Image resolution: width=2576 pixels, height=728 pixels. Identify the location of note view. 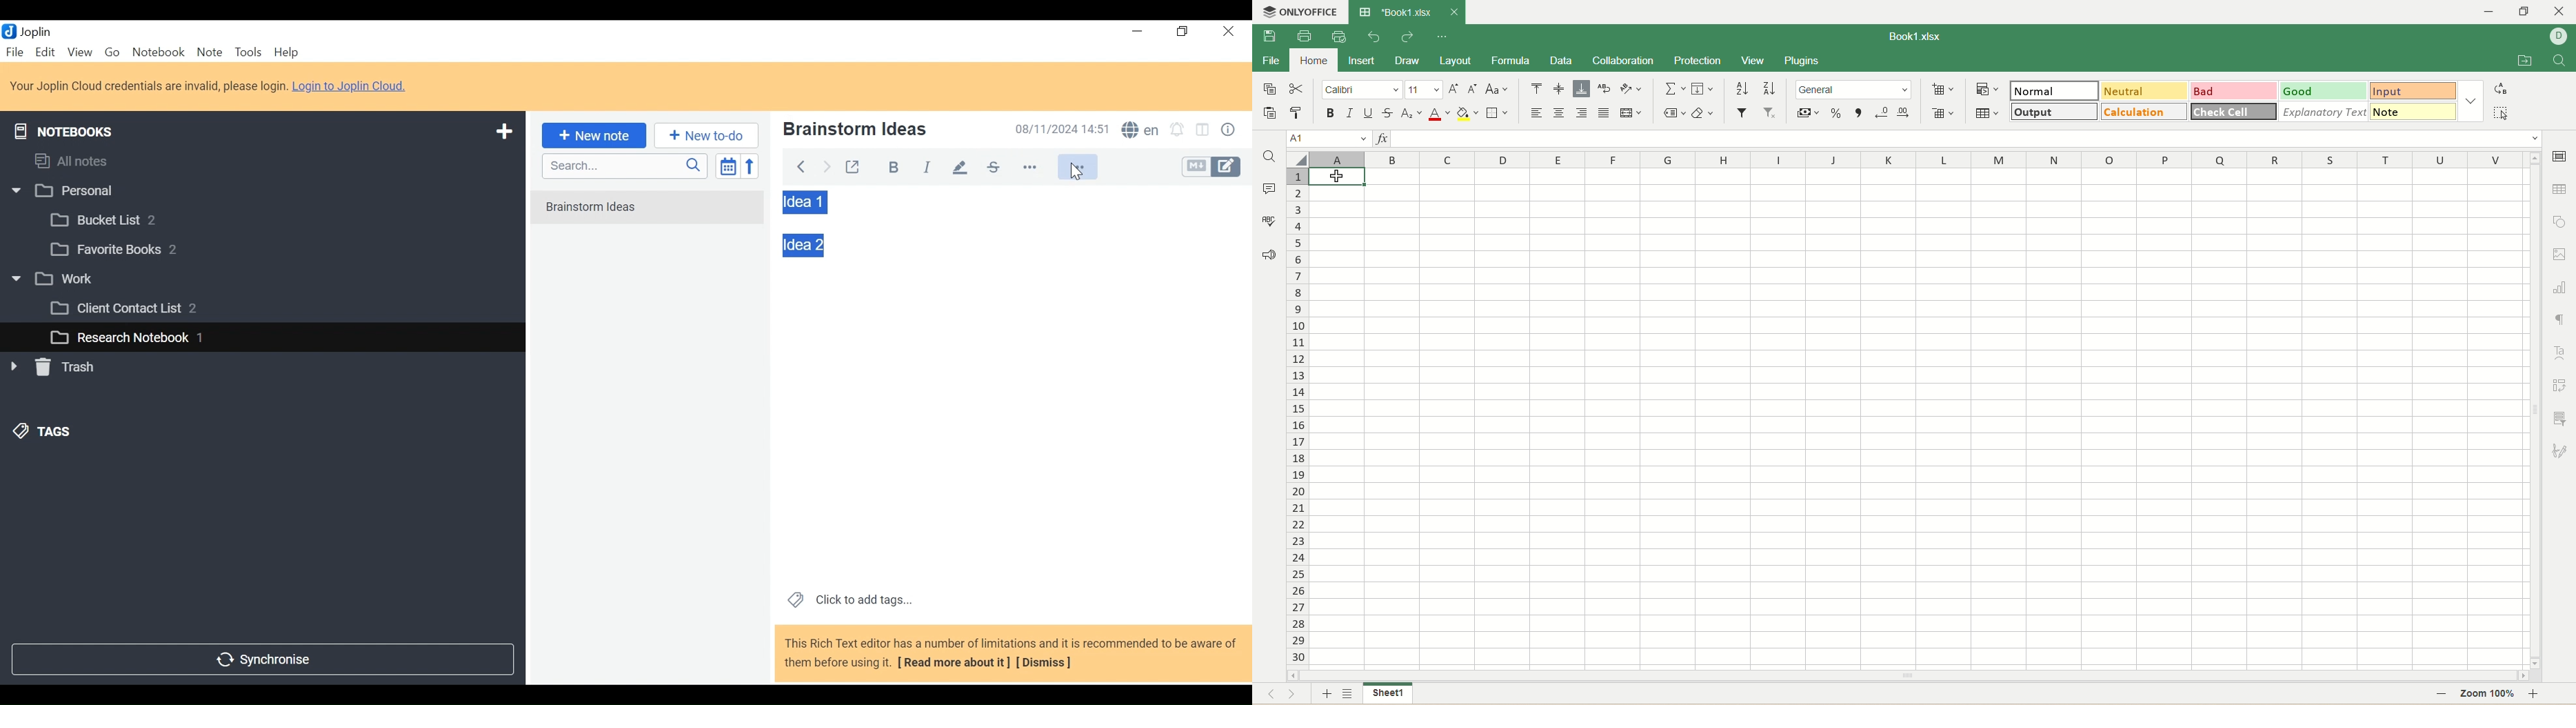
(806, 202).